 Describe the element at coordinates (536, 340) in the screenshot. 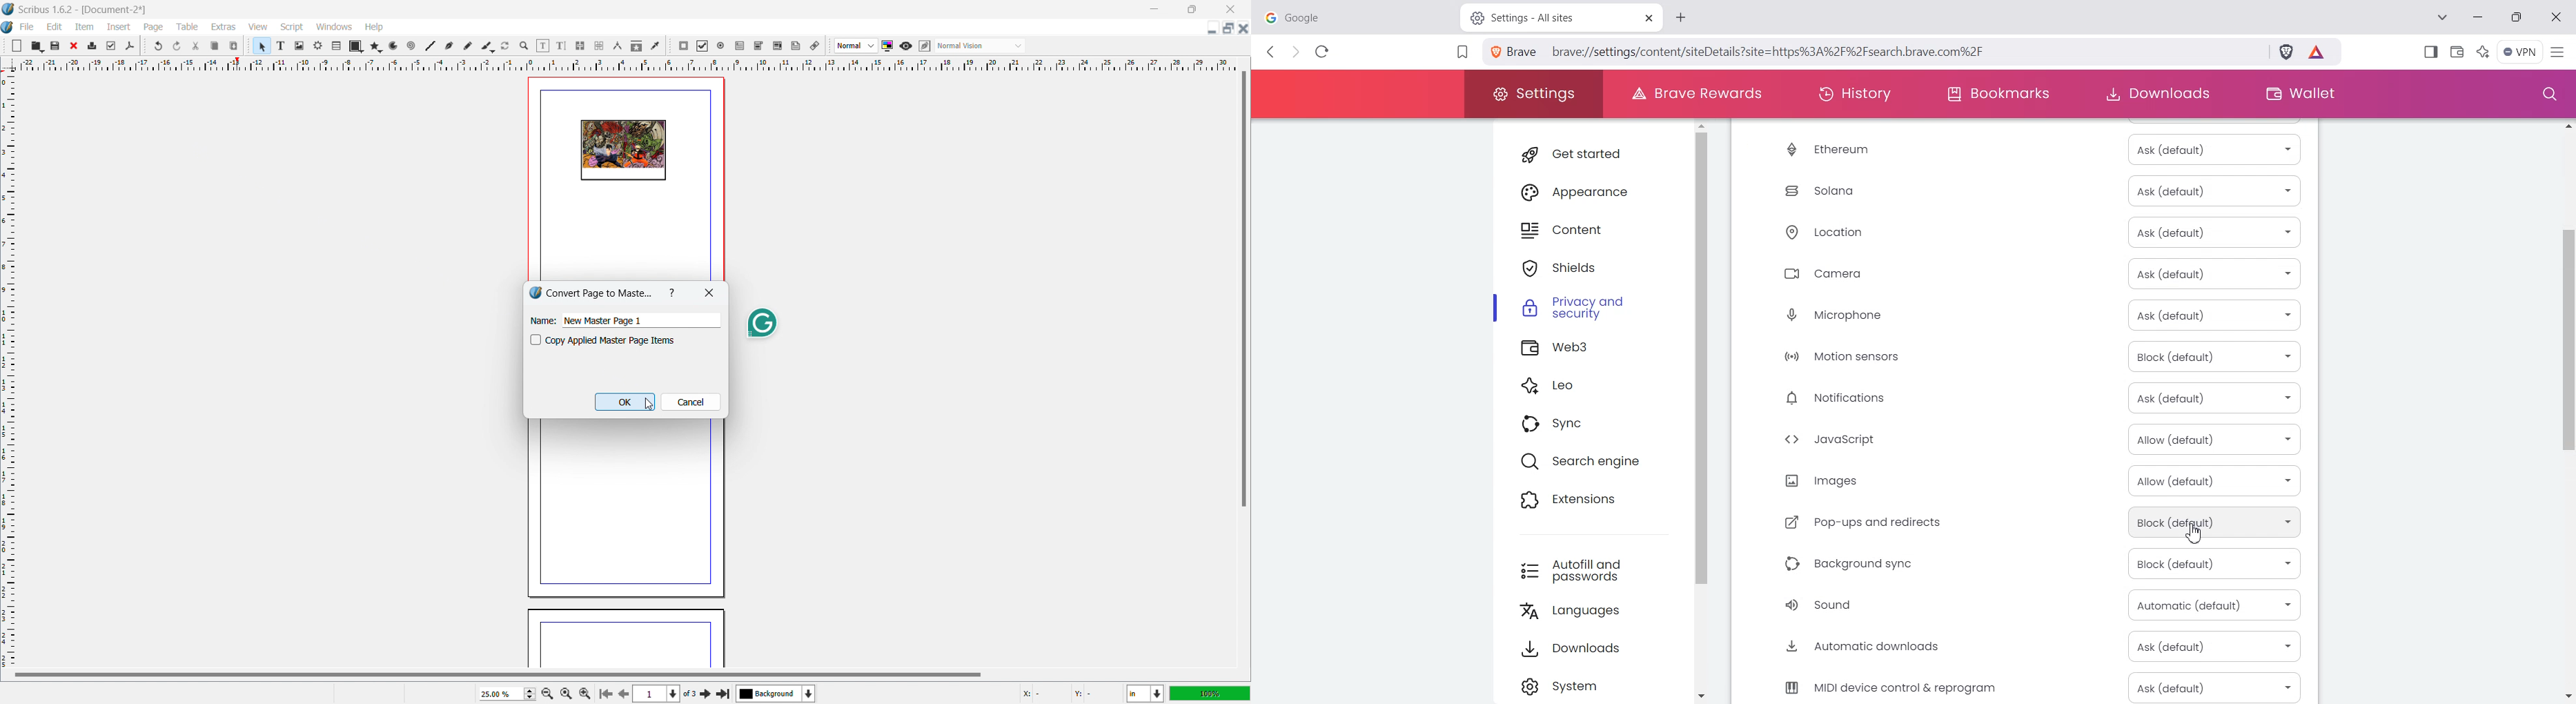

I see `copy applied master page items` at that location.